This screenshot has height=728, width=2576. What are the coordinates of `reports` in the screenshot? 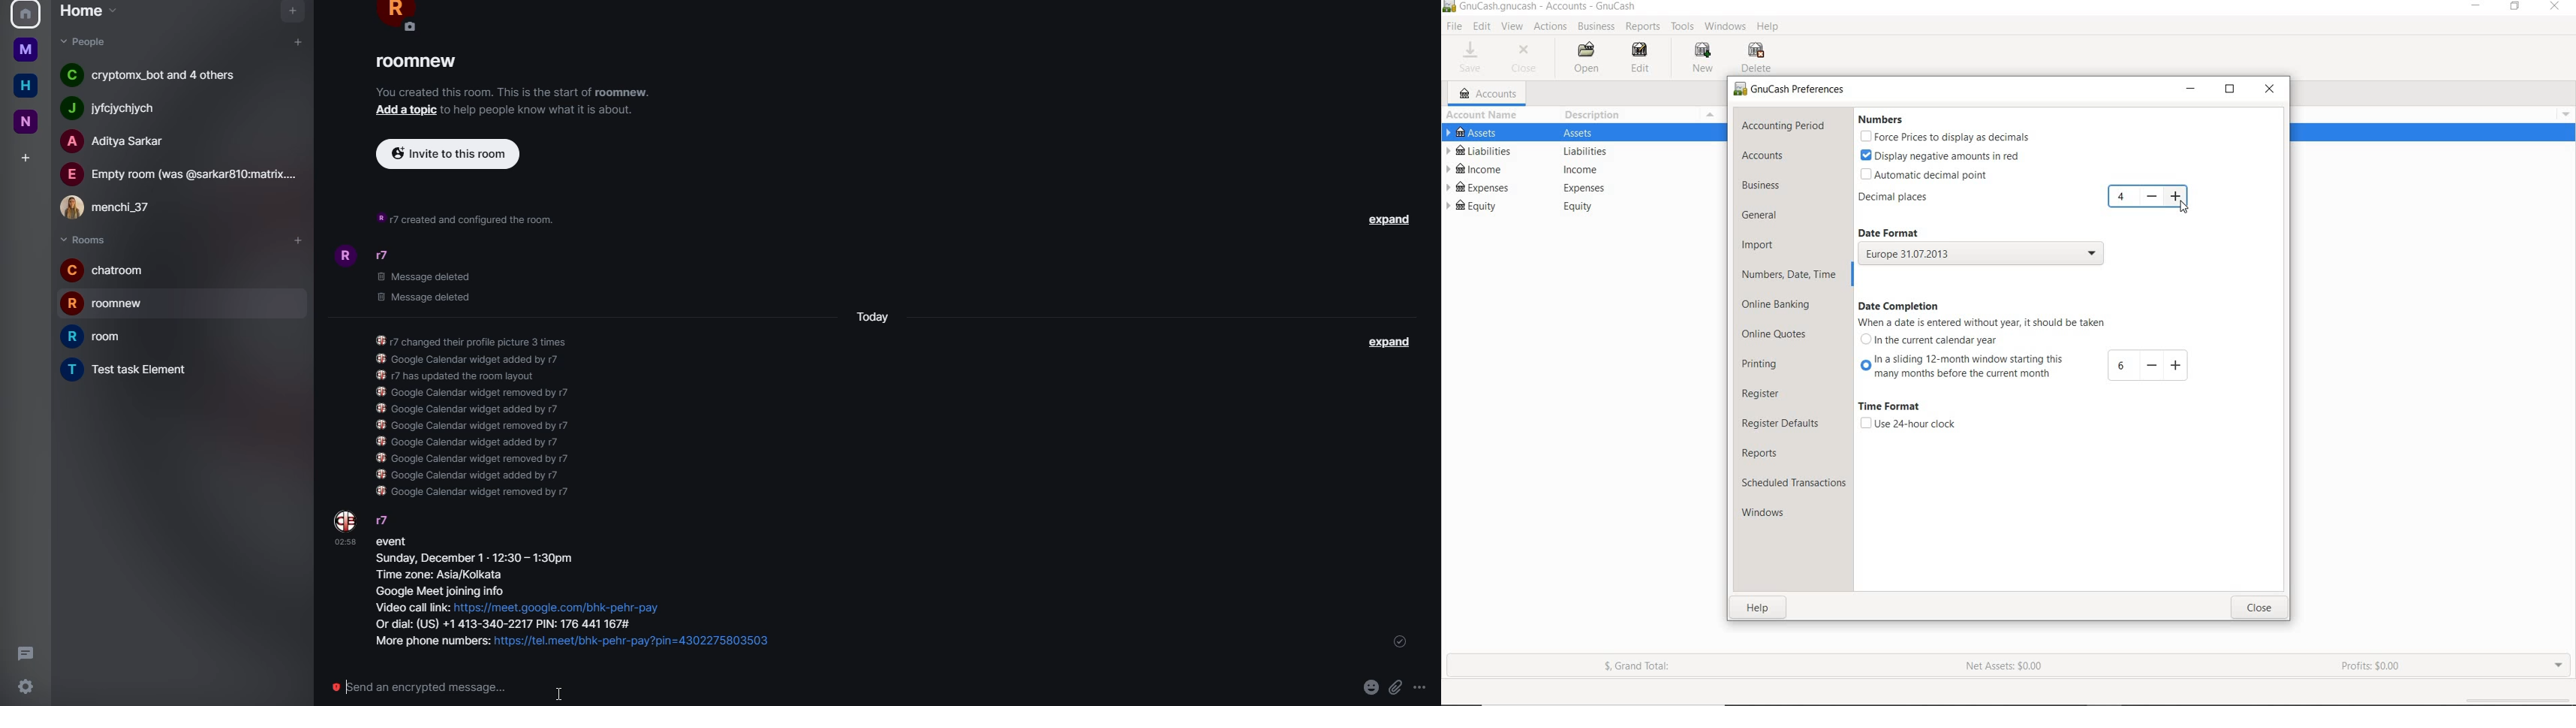 It's located at (1771, 452).